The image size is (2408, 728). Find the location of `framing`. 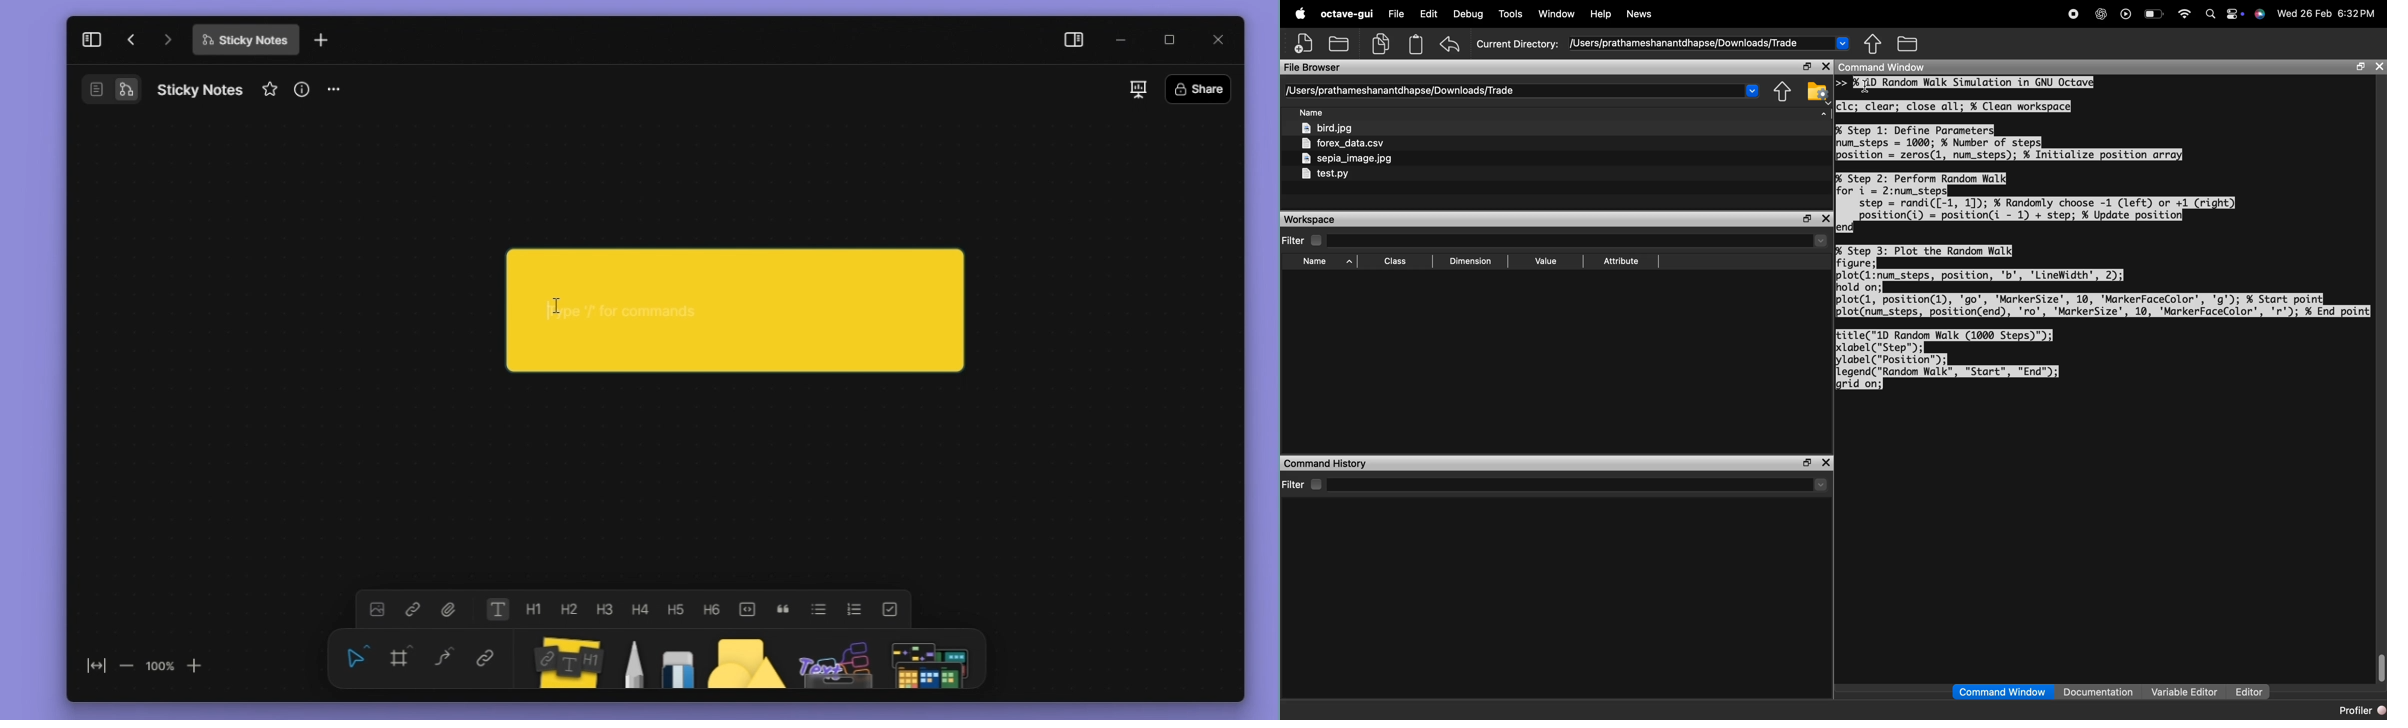

framing is located at coordinates (401, 659).